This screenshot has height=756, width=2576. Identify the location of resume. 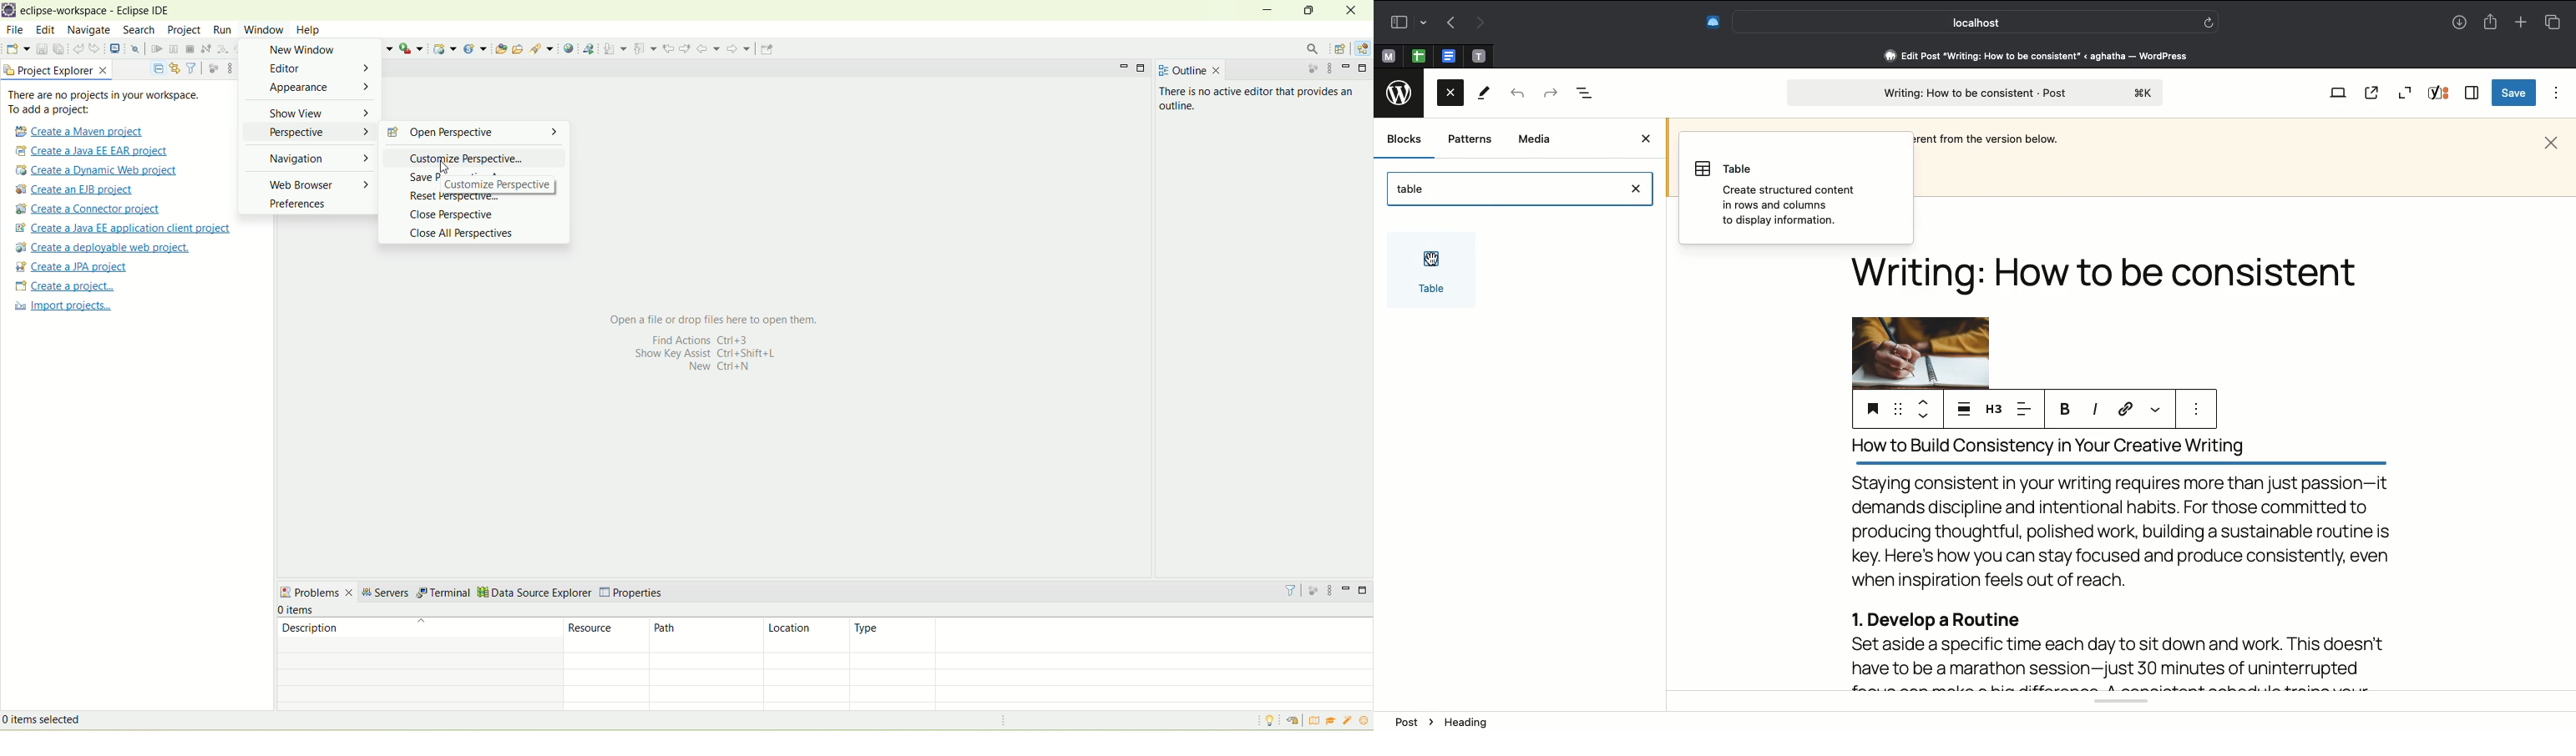
(156, 51).